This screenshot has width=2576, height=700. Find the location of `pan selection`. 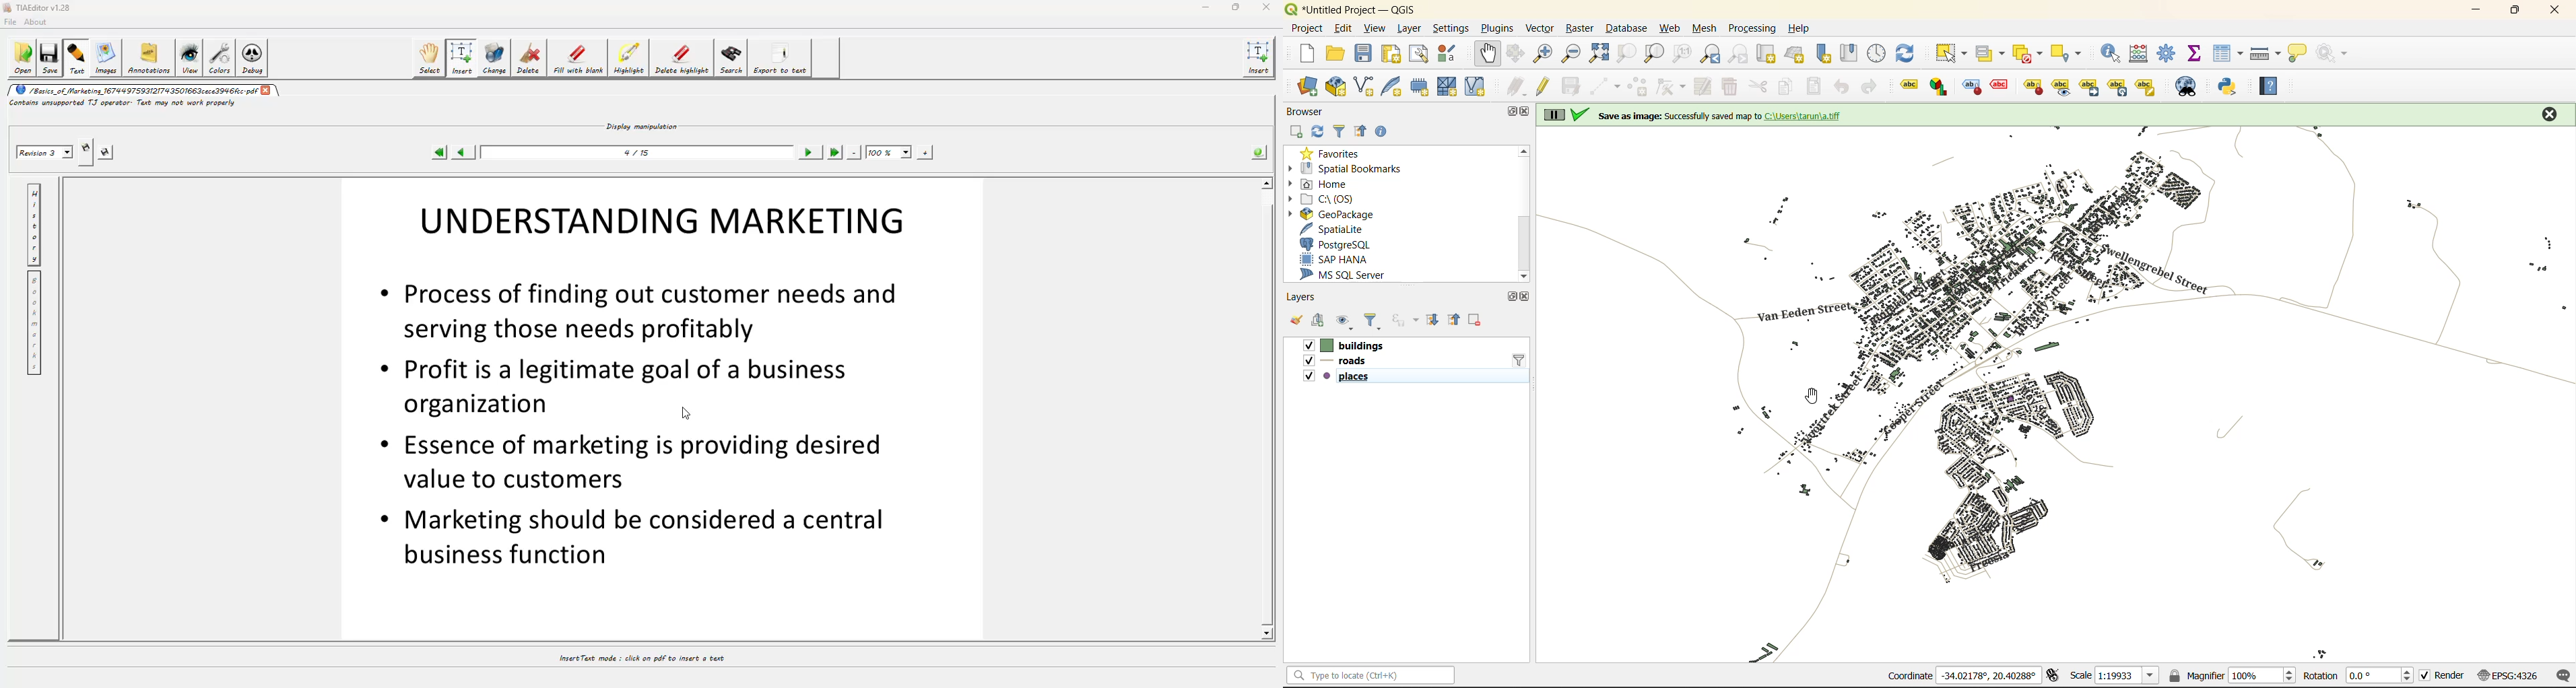

pan selection is located at coordinates (1517, 53).